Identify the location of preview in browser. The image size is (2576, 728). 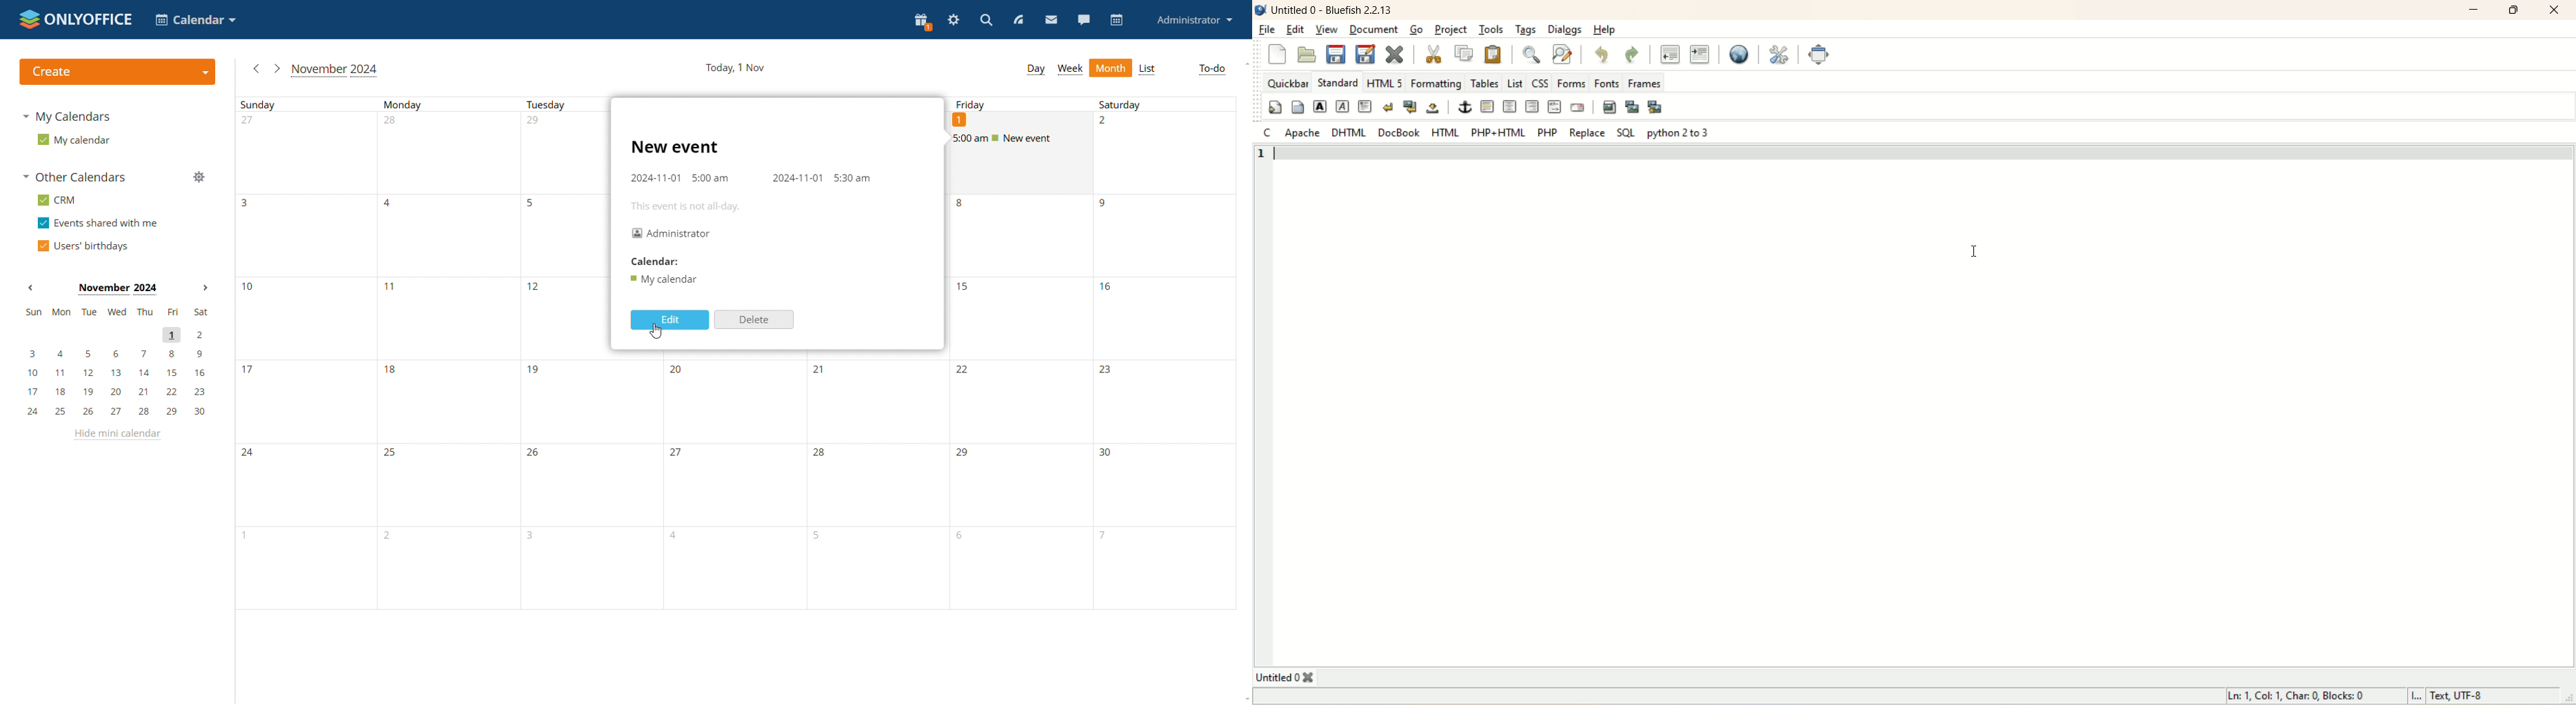
(1742, 54).